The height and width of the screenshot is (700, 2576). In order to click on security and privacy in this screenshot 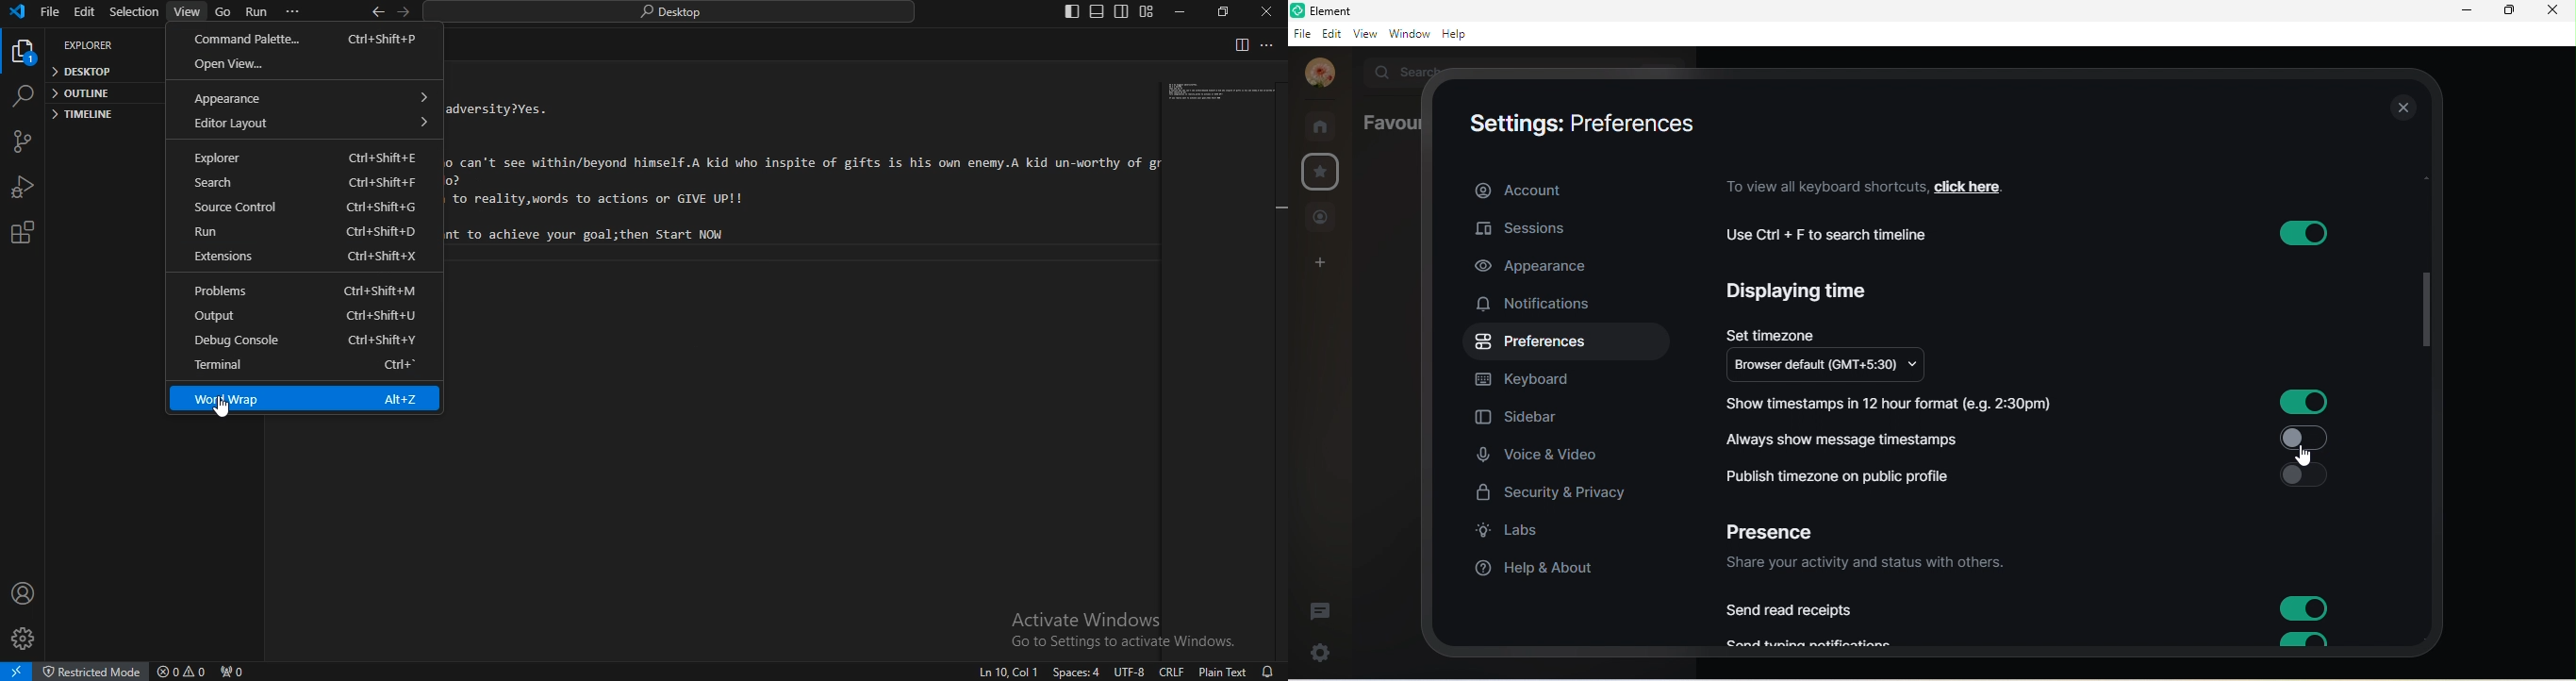, I will do `click(1554, 492)`.